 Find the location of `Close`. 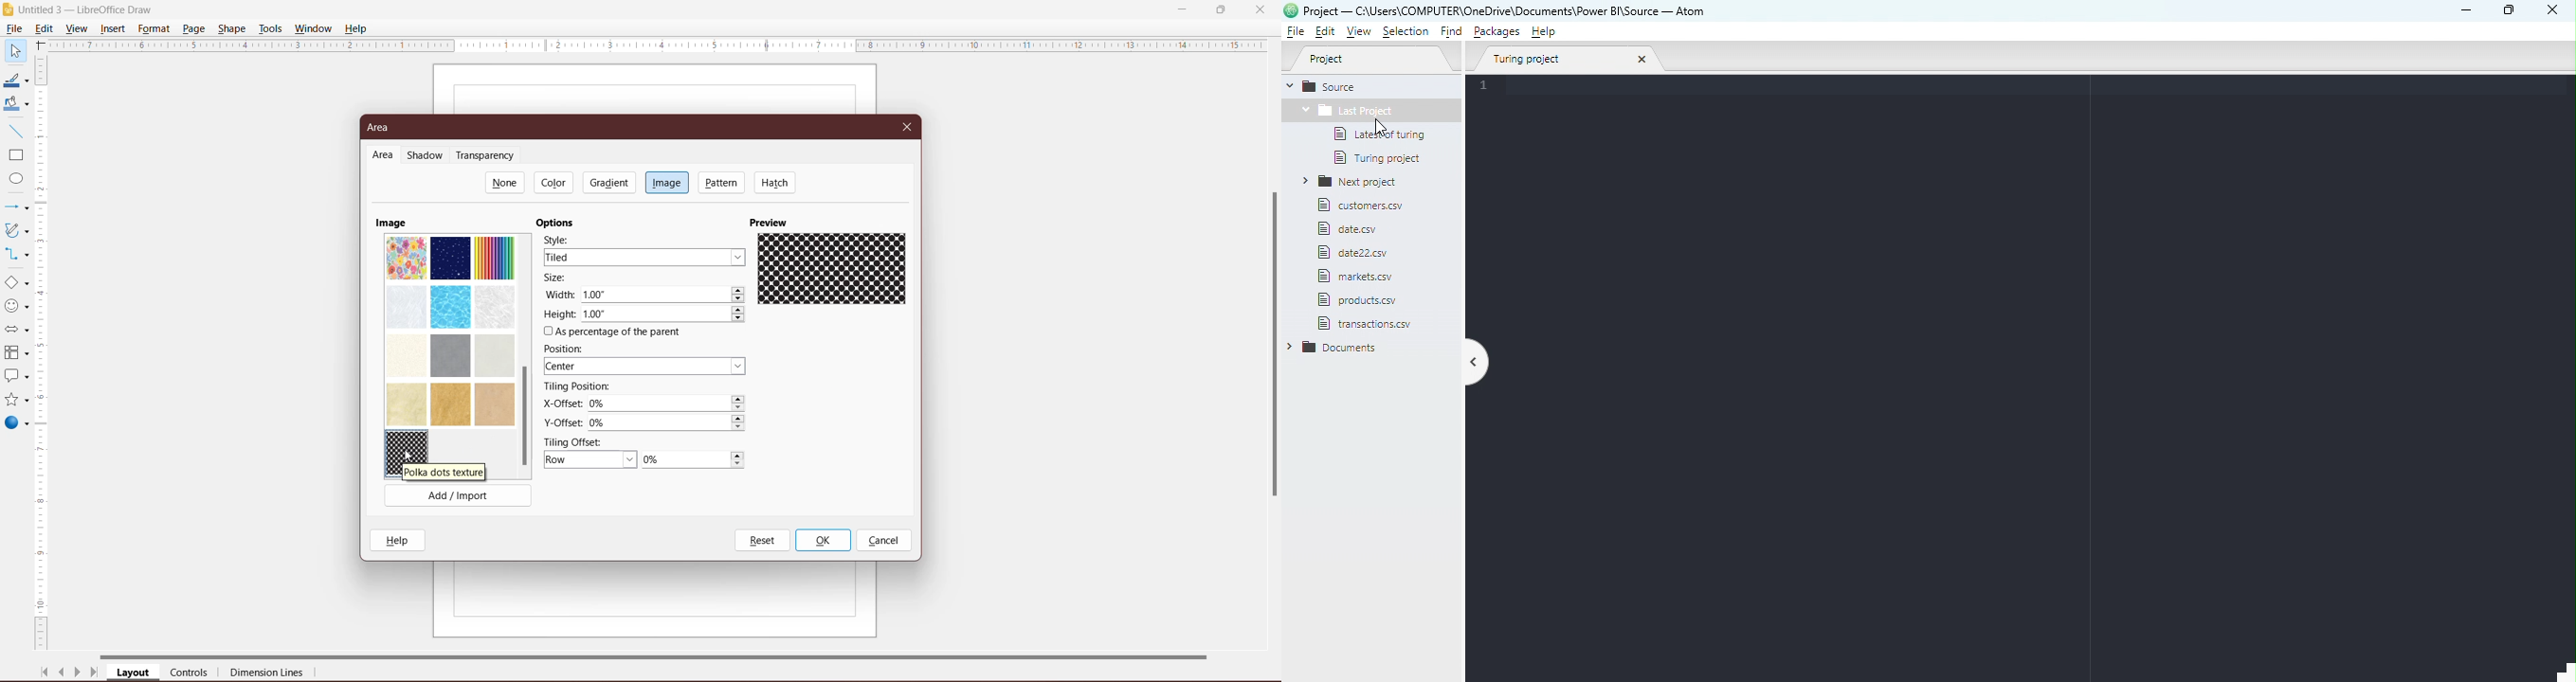

Close is located at coordinates (908, 125).